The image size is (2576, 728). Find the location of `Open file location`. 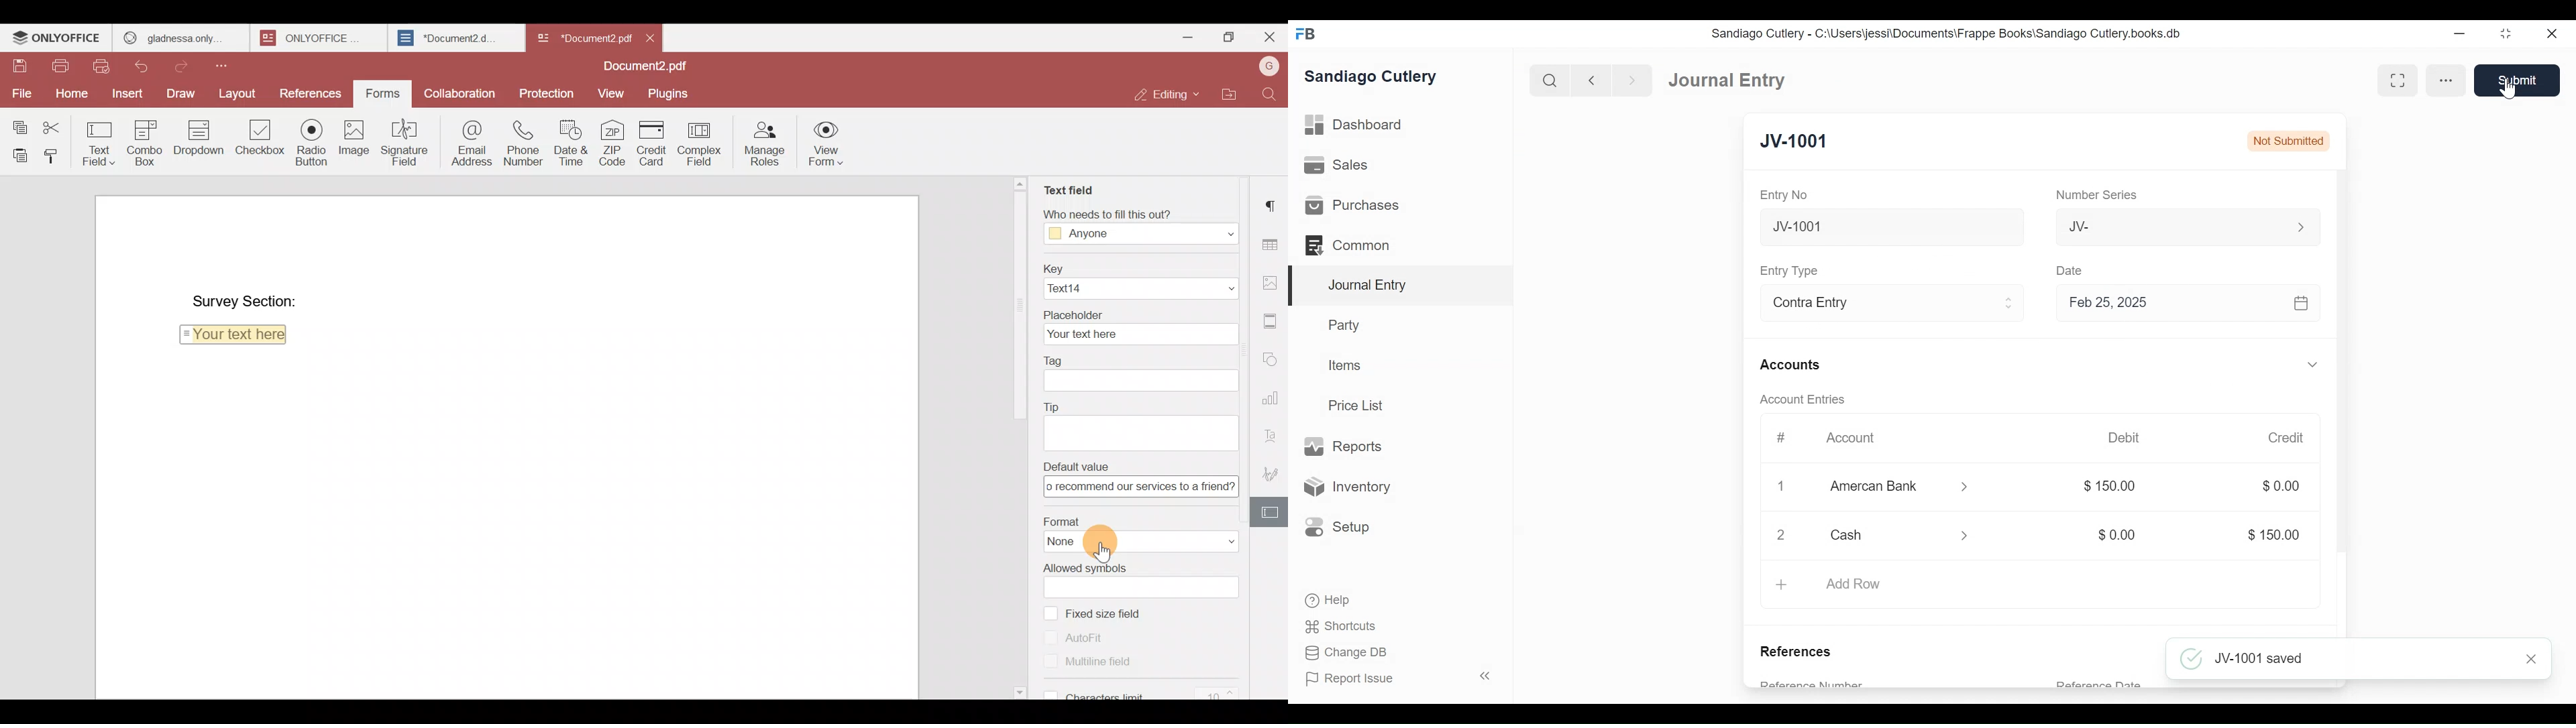

Open file location is located at coordinates (1235, 95).